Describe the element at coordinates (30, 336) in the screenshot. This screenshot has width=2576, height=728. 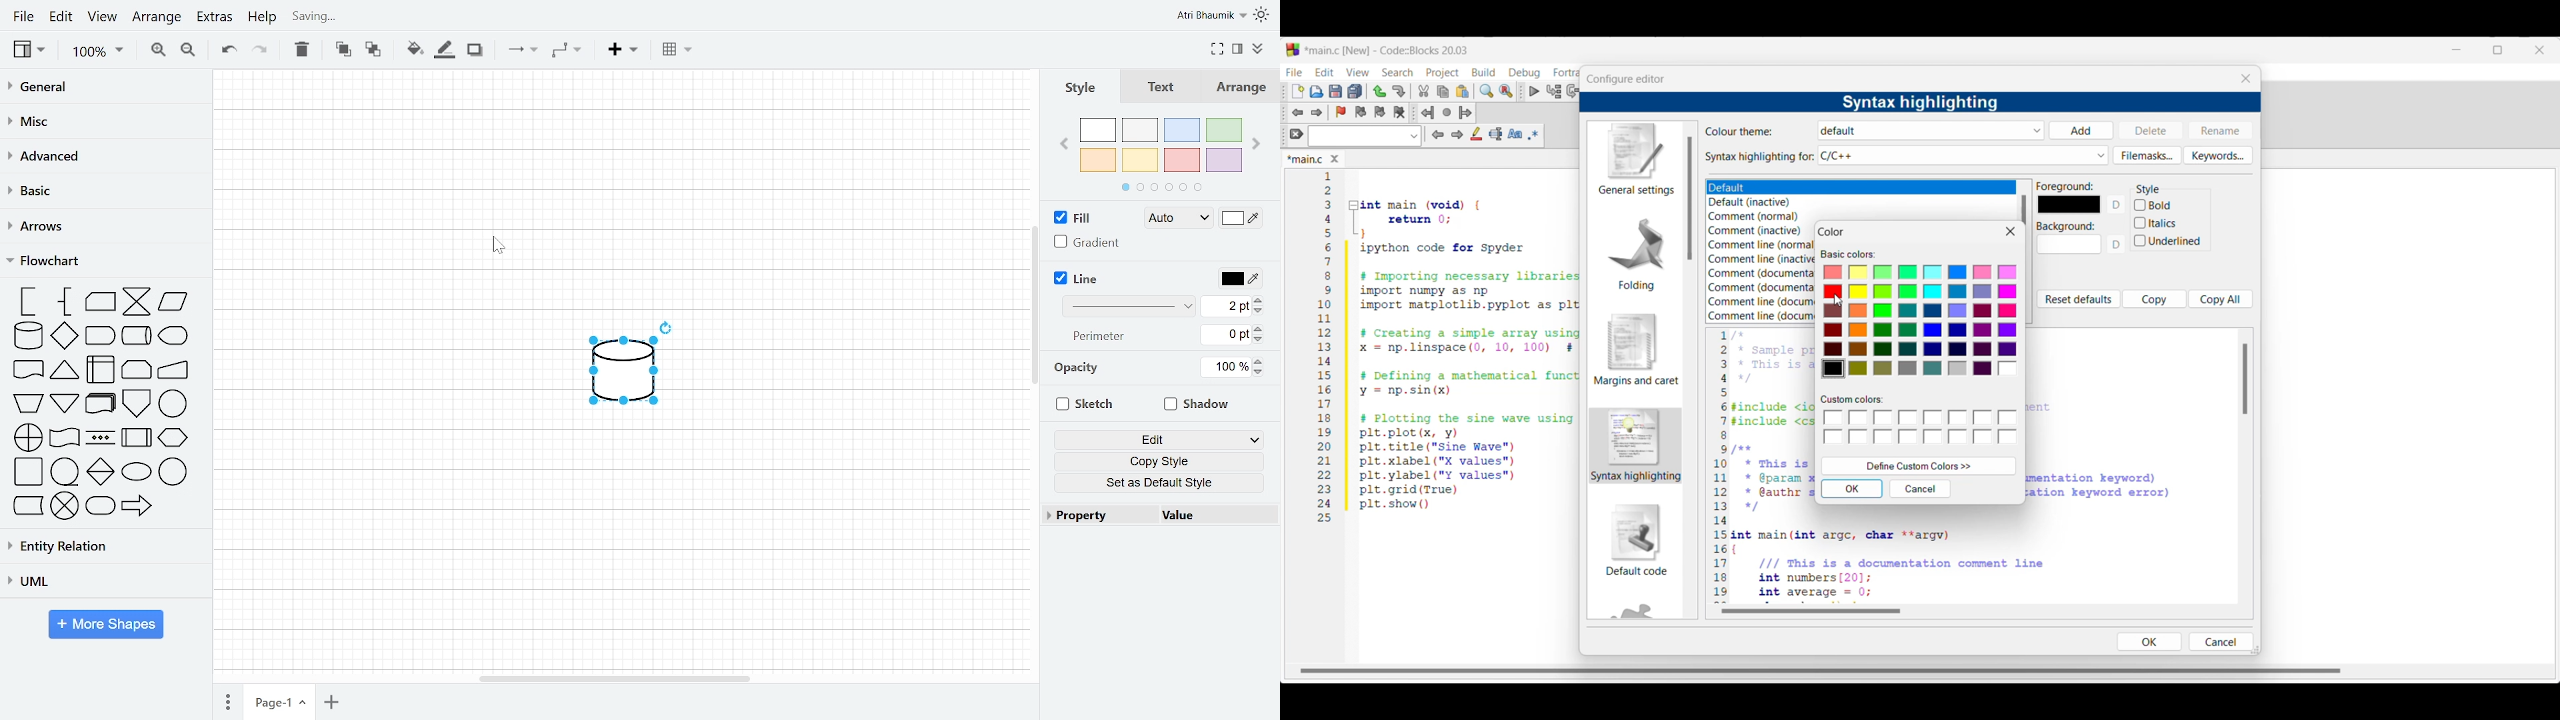
I see `database` at that location.